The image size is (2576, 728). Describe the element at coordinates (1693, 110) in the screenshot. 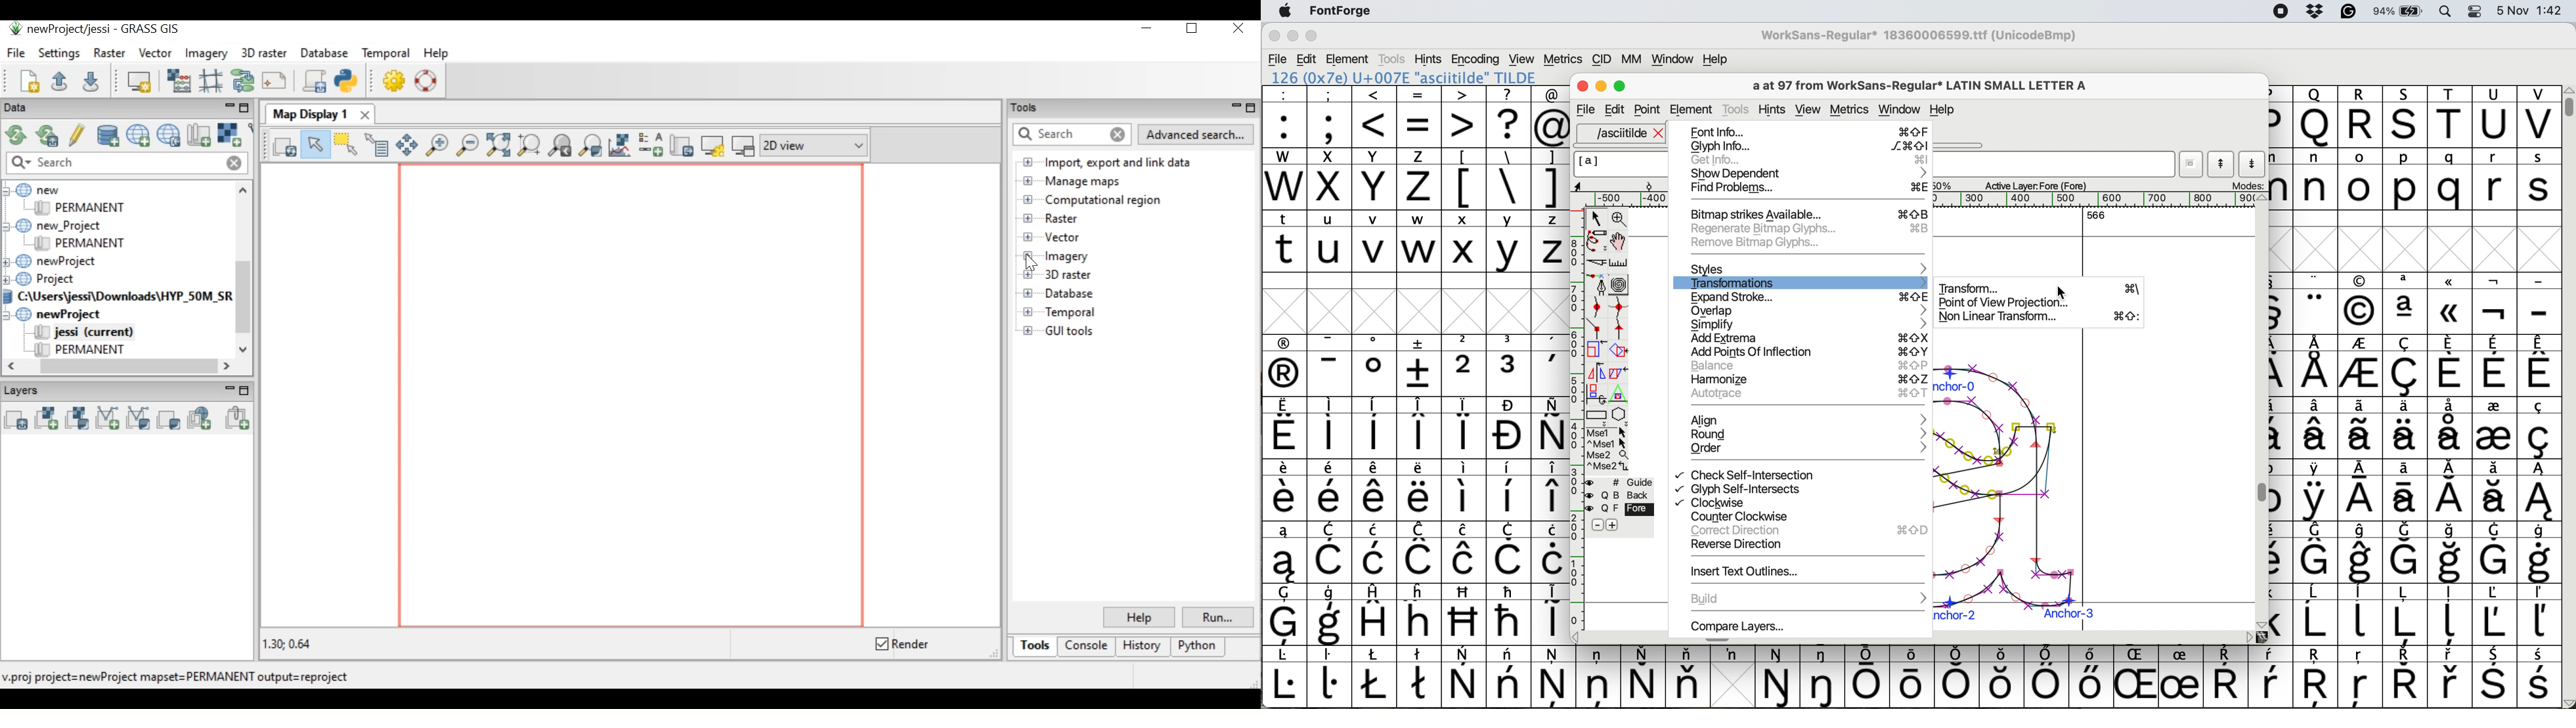

I see `element` at that location.